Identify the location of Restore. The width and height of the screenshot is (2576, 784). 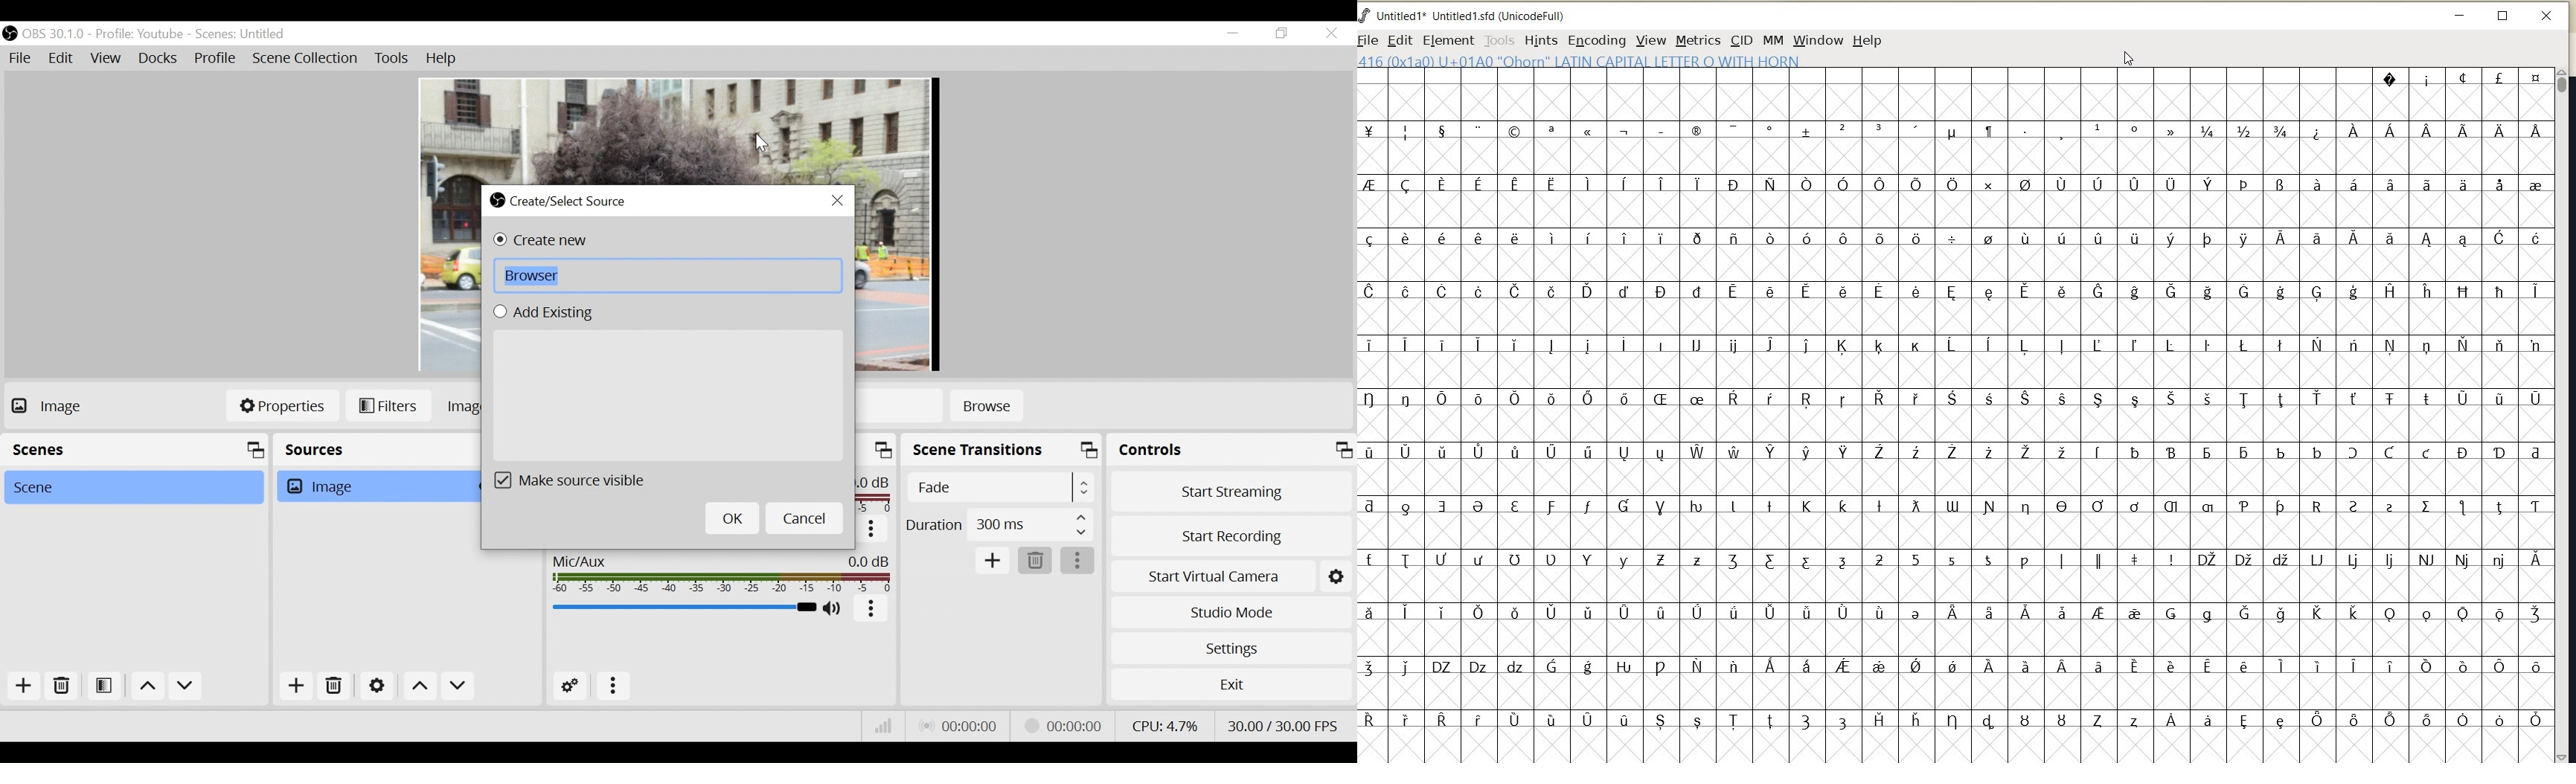
(1284, 34).